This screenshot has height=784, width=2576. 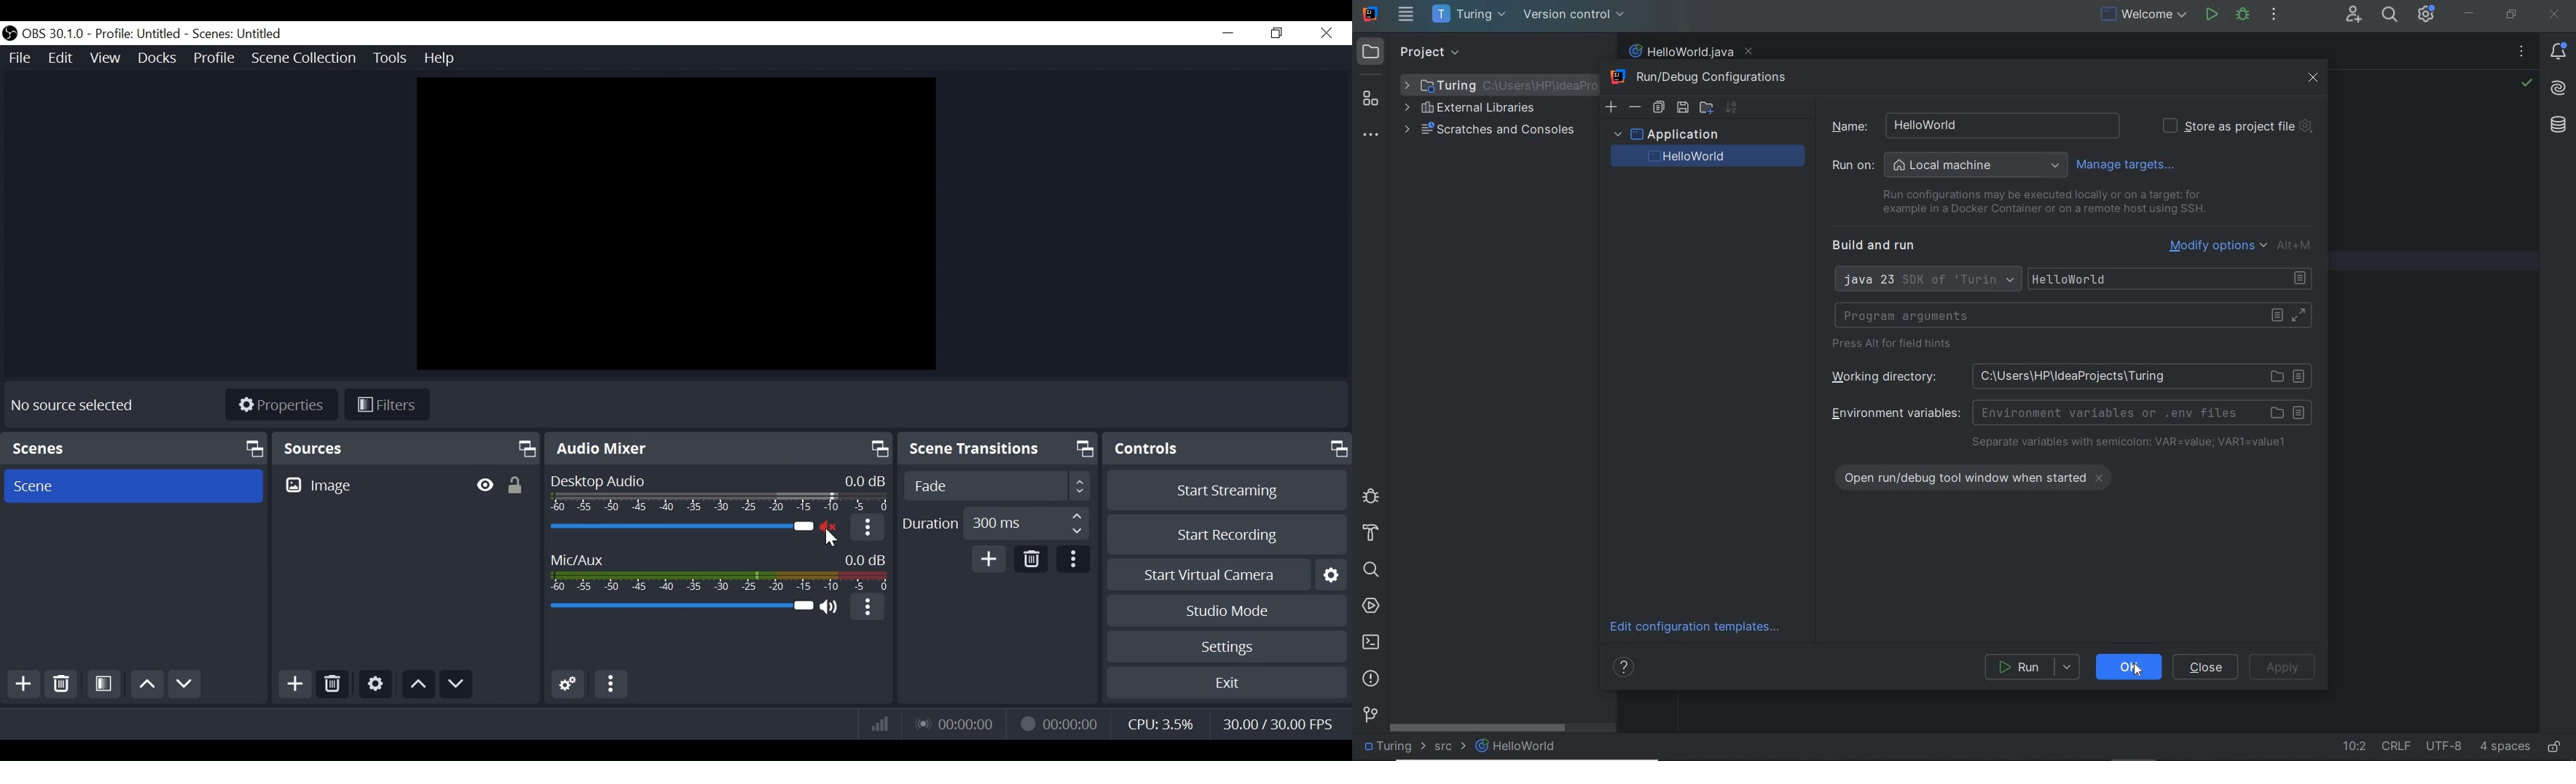 What do you see at coordinates (1227, 535) in the screenshot?
I see `Start Recording` at bounding box center [1227, 535].